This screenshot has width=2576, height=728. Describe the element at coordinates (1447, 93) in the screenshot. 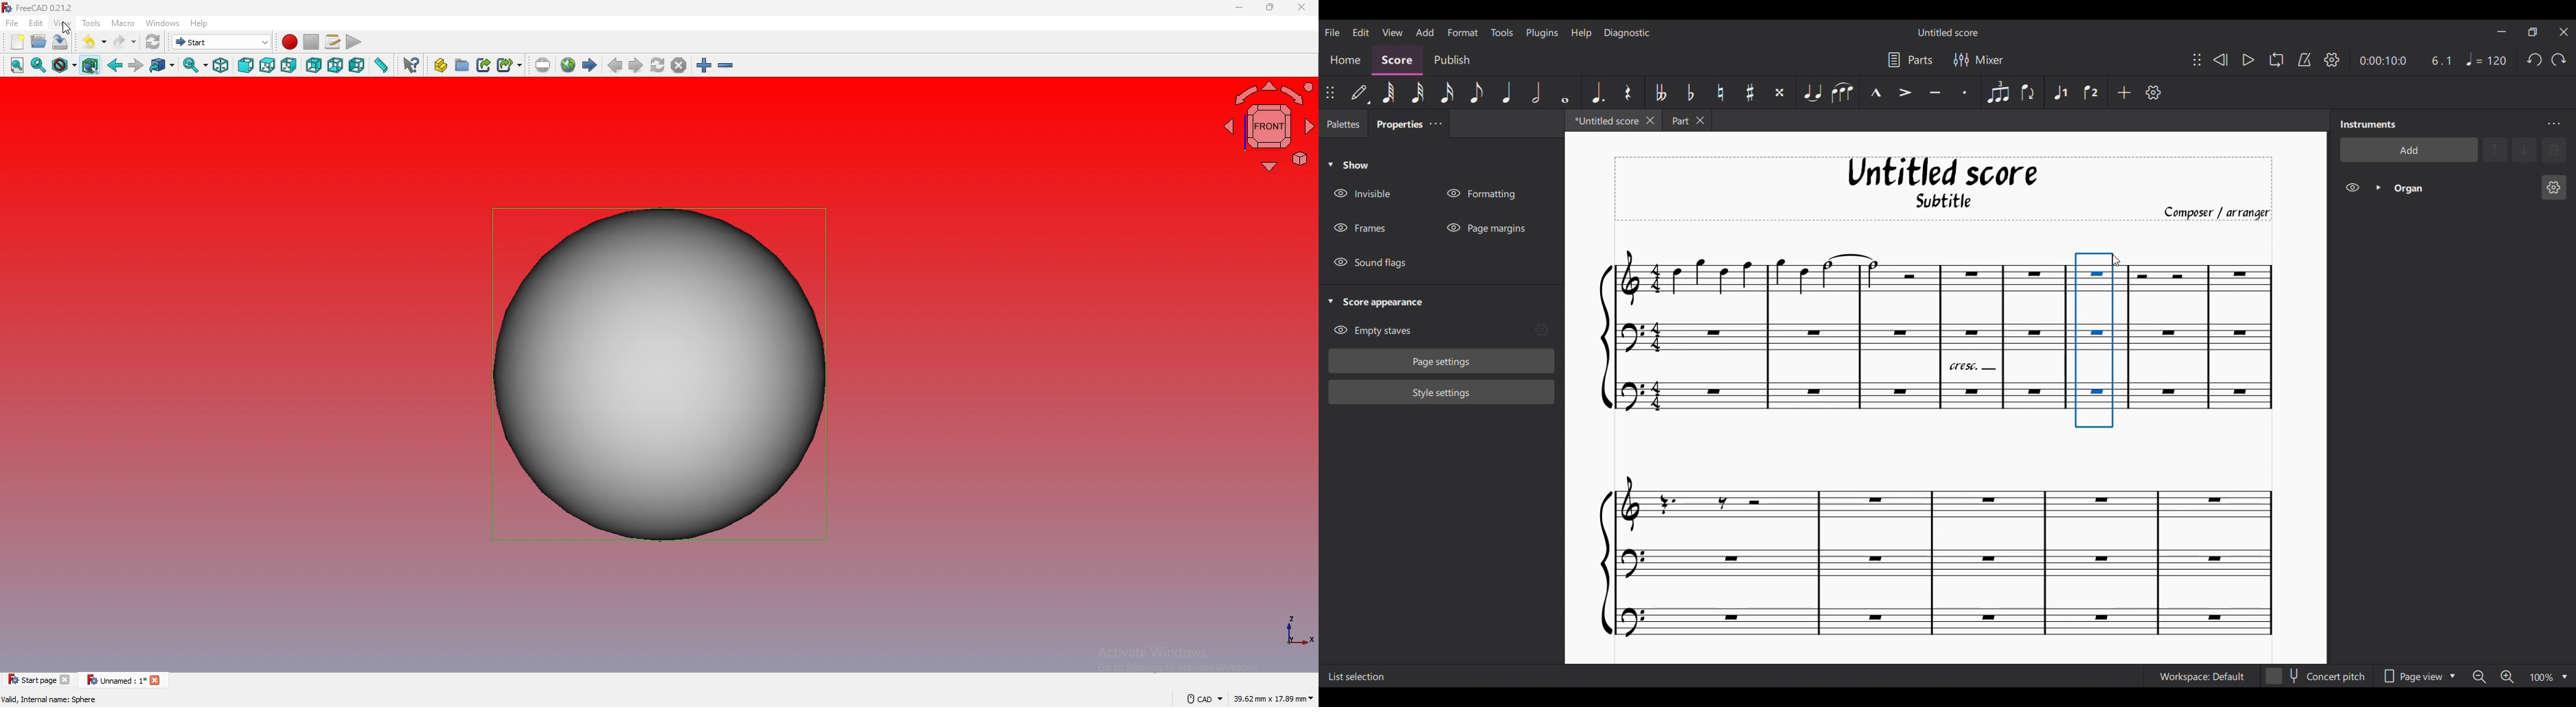

I see `16th note` at that location.